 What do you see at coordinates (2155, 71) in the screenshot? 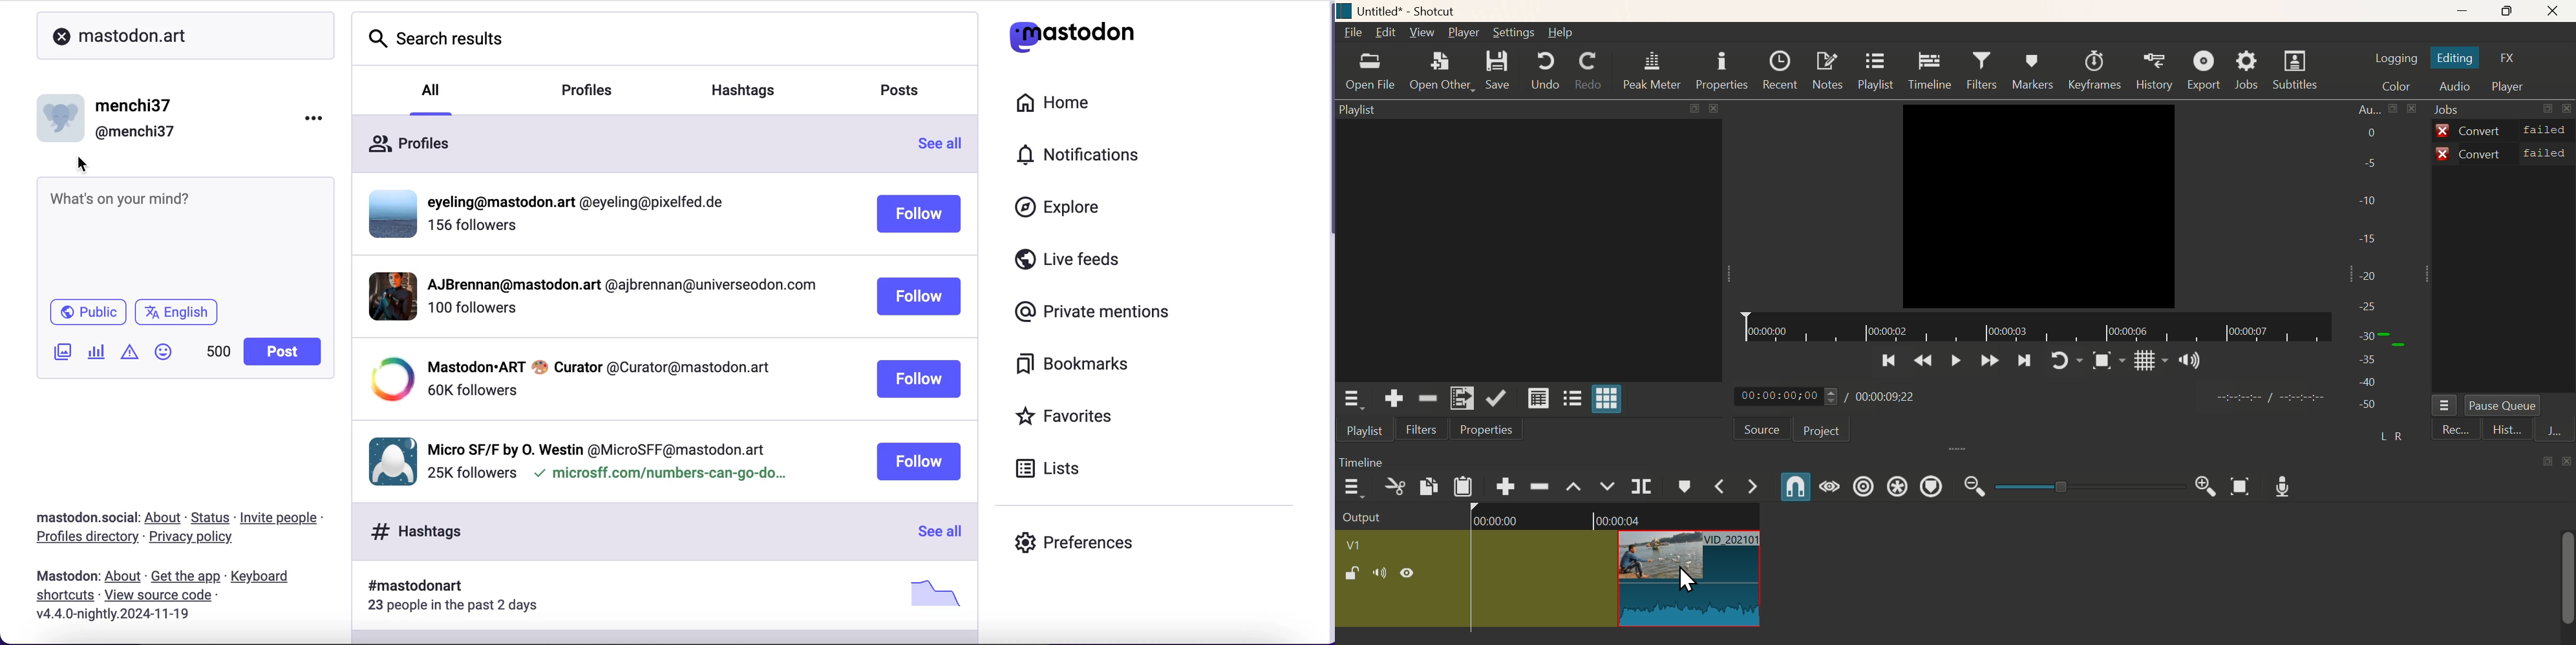
I see `History` at bounding box center [2155, 71].